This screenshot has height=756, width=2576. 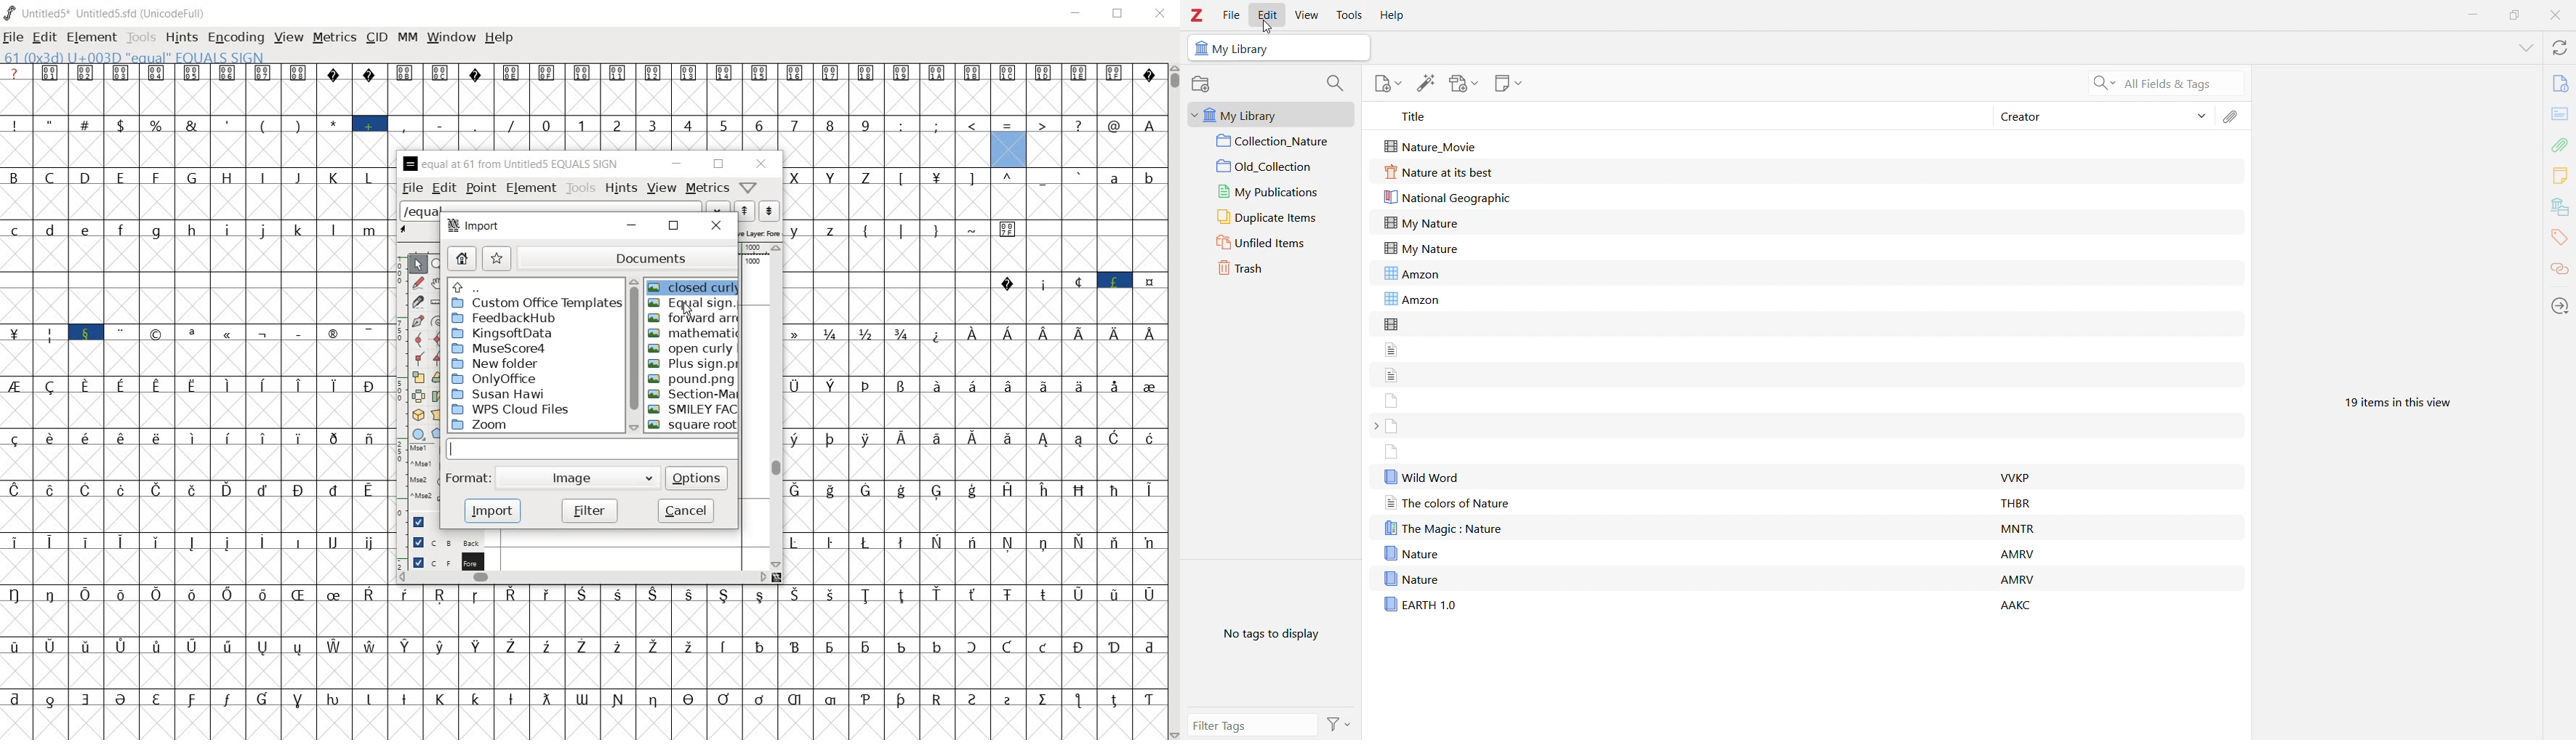 What do you see at coordinates (1334, 84) in the screenshot?
I see `Filter Collections` at bounding box center [1334, 84].